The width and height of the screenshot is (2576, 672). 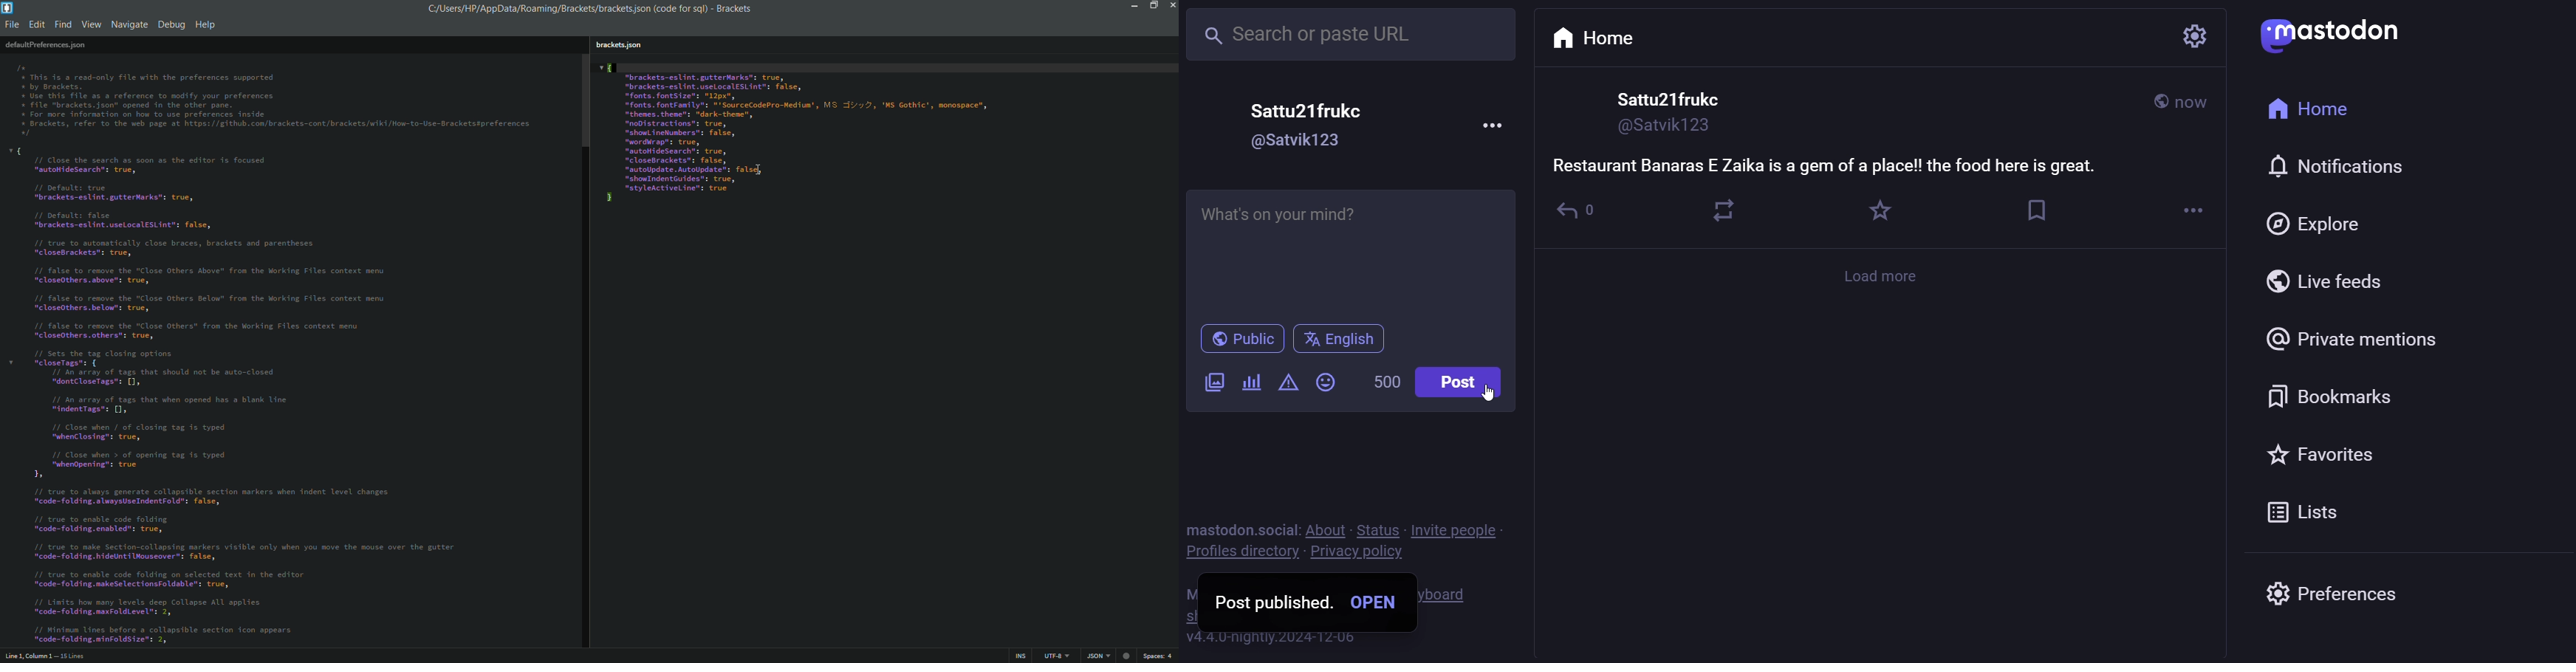 I want to click on word limit, so click(x=1385, y=384).